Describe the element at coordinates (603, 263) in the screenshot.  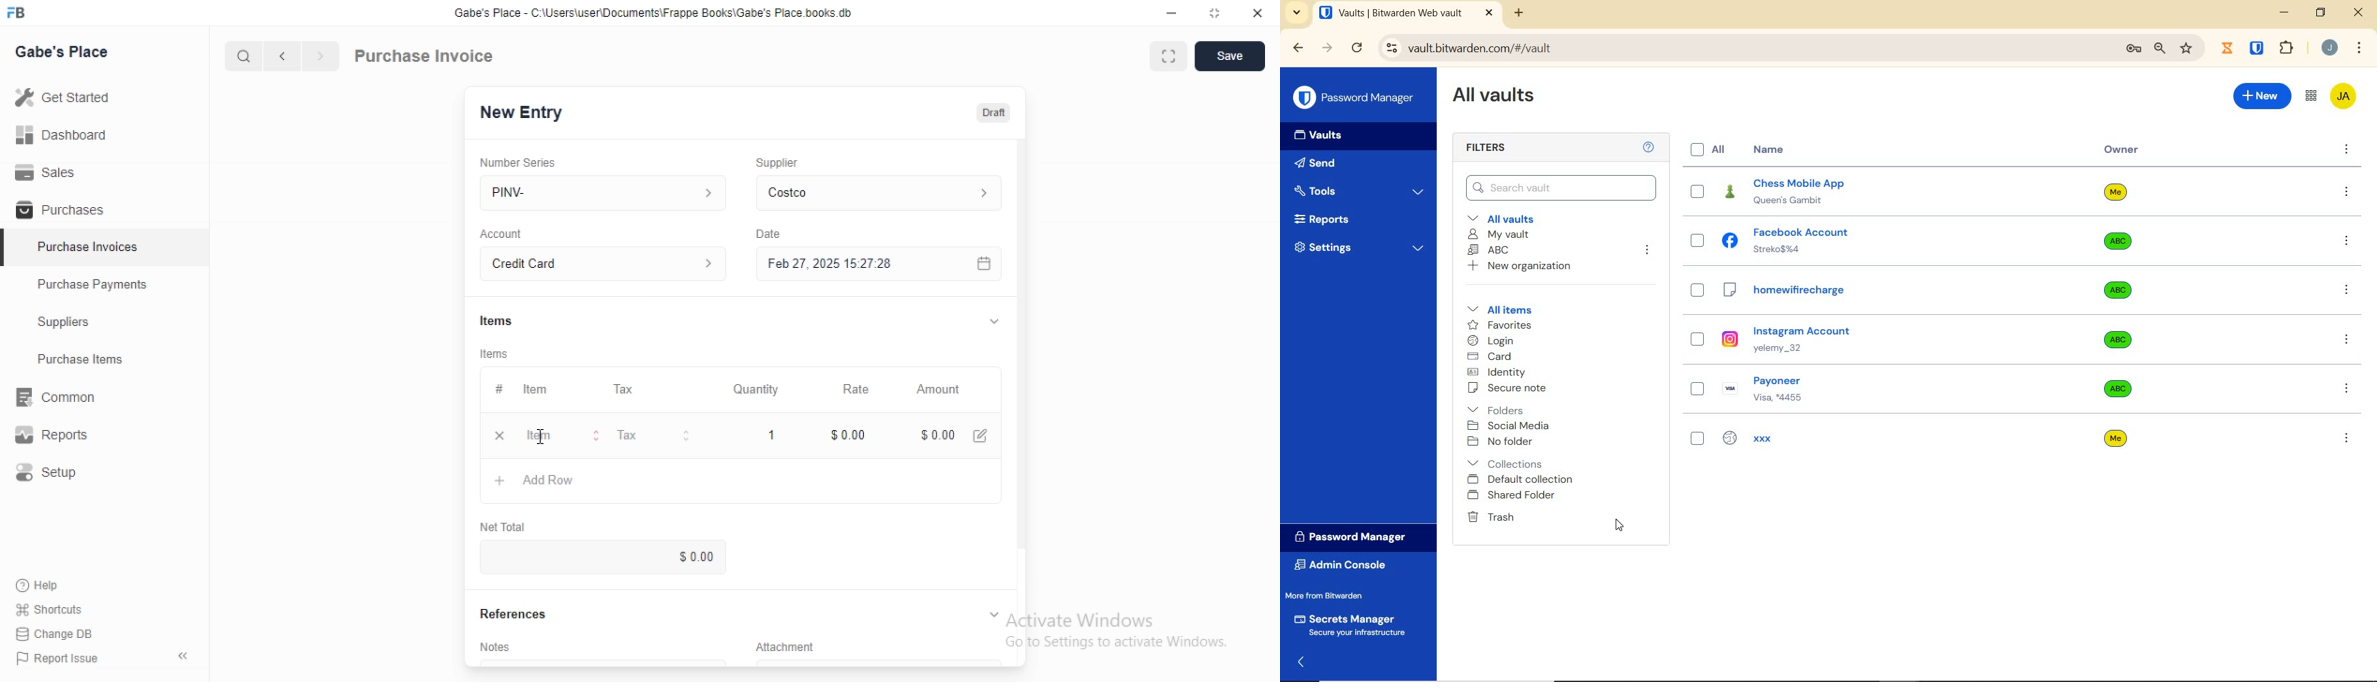
I see `Credit Card` at that location.